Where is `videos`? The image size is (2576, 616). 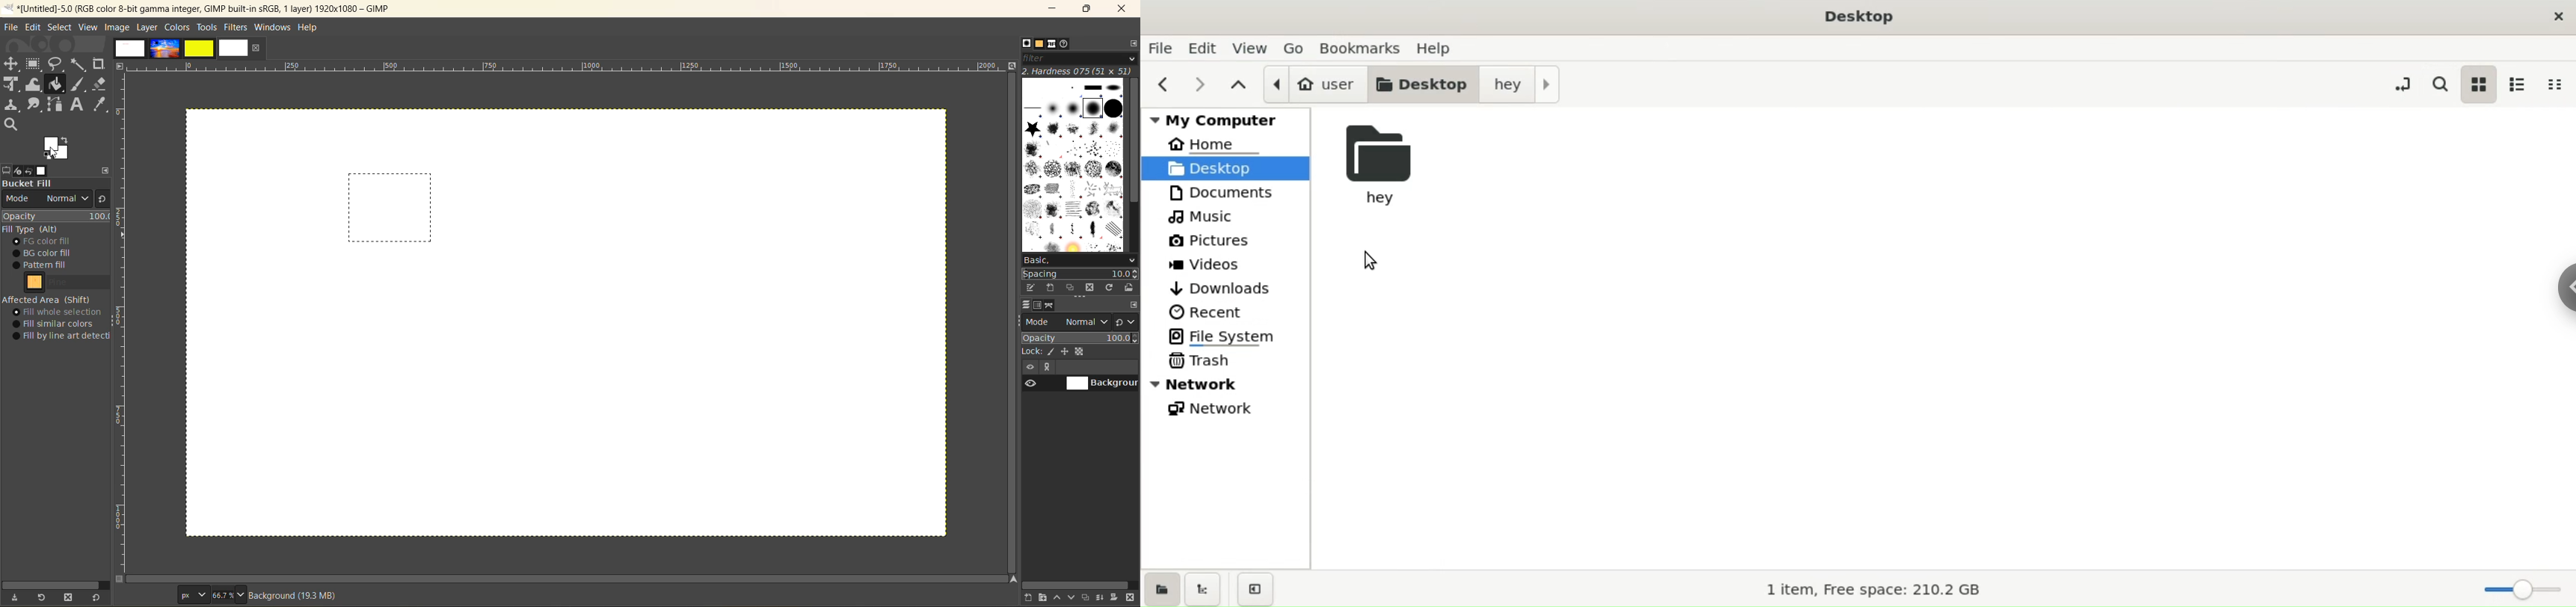 videos is located at coordinates (1235, 267).